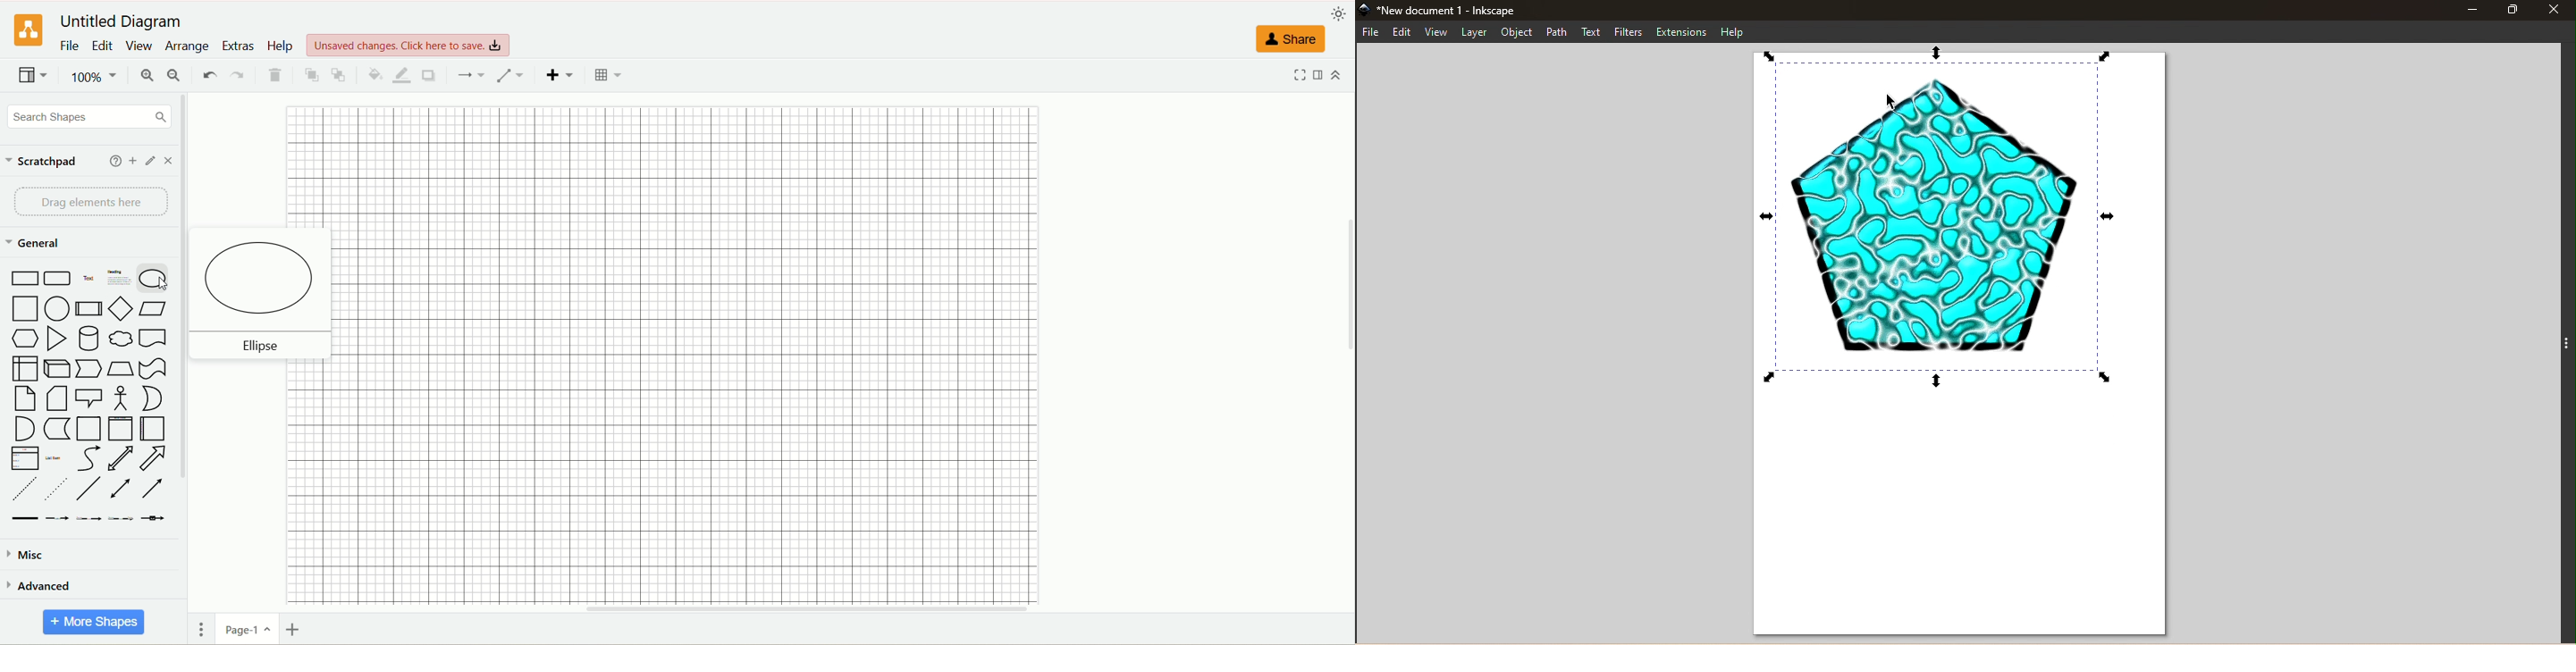 Image resolution: width=2576 pixels, height=672 pixels. What do you see at coordinates (132, 162) in the screenshot?
I see `add` at bounding box center [132, 162].